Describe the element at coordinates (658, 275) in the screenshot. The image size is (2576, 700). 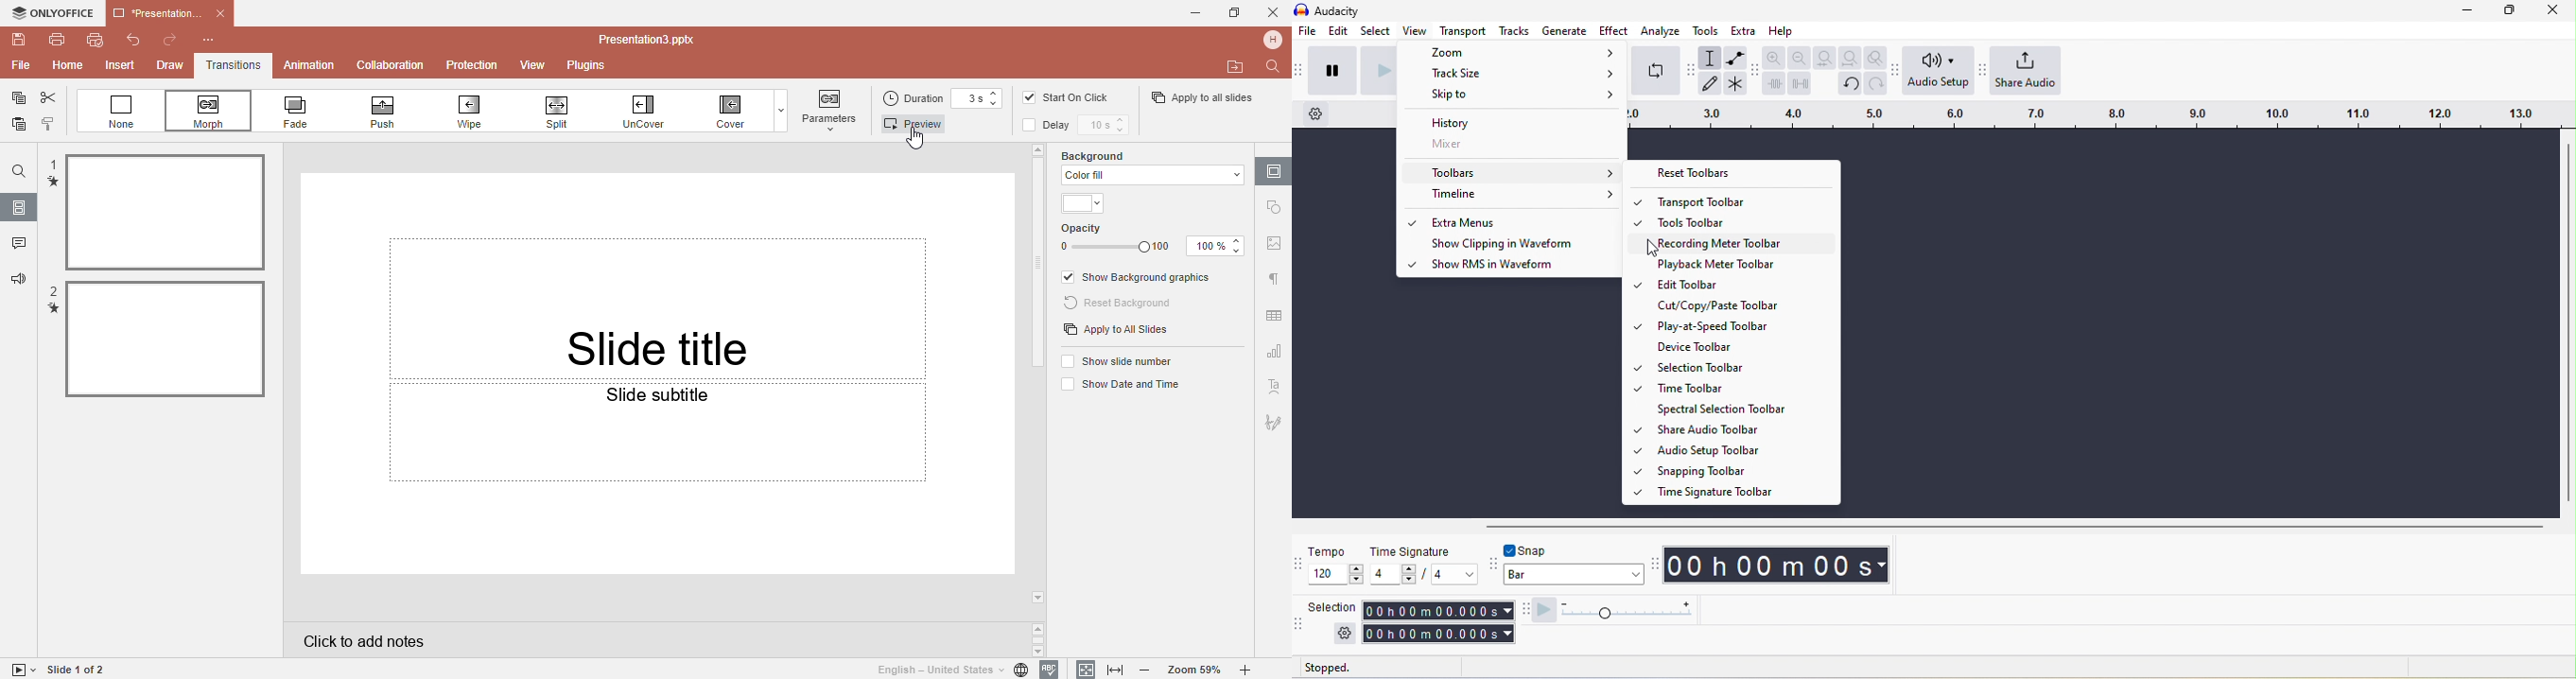
I see `slide title` at that location.